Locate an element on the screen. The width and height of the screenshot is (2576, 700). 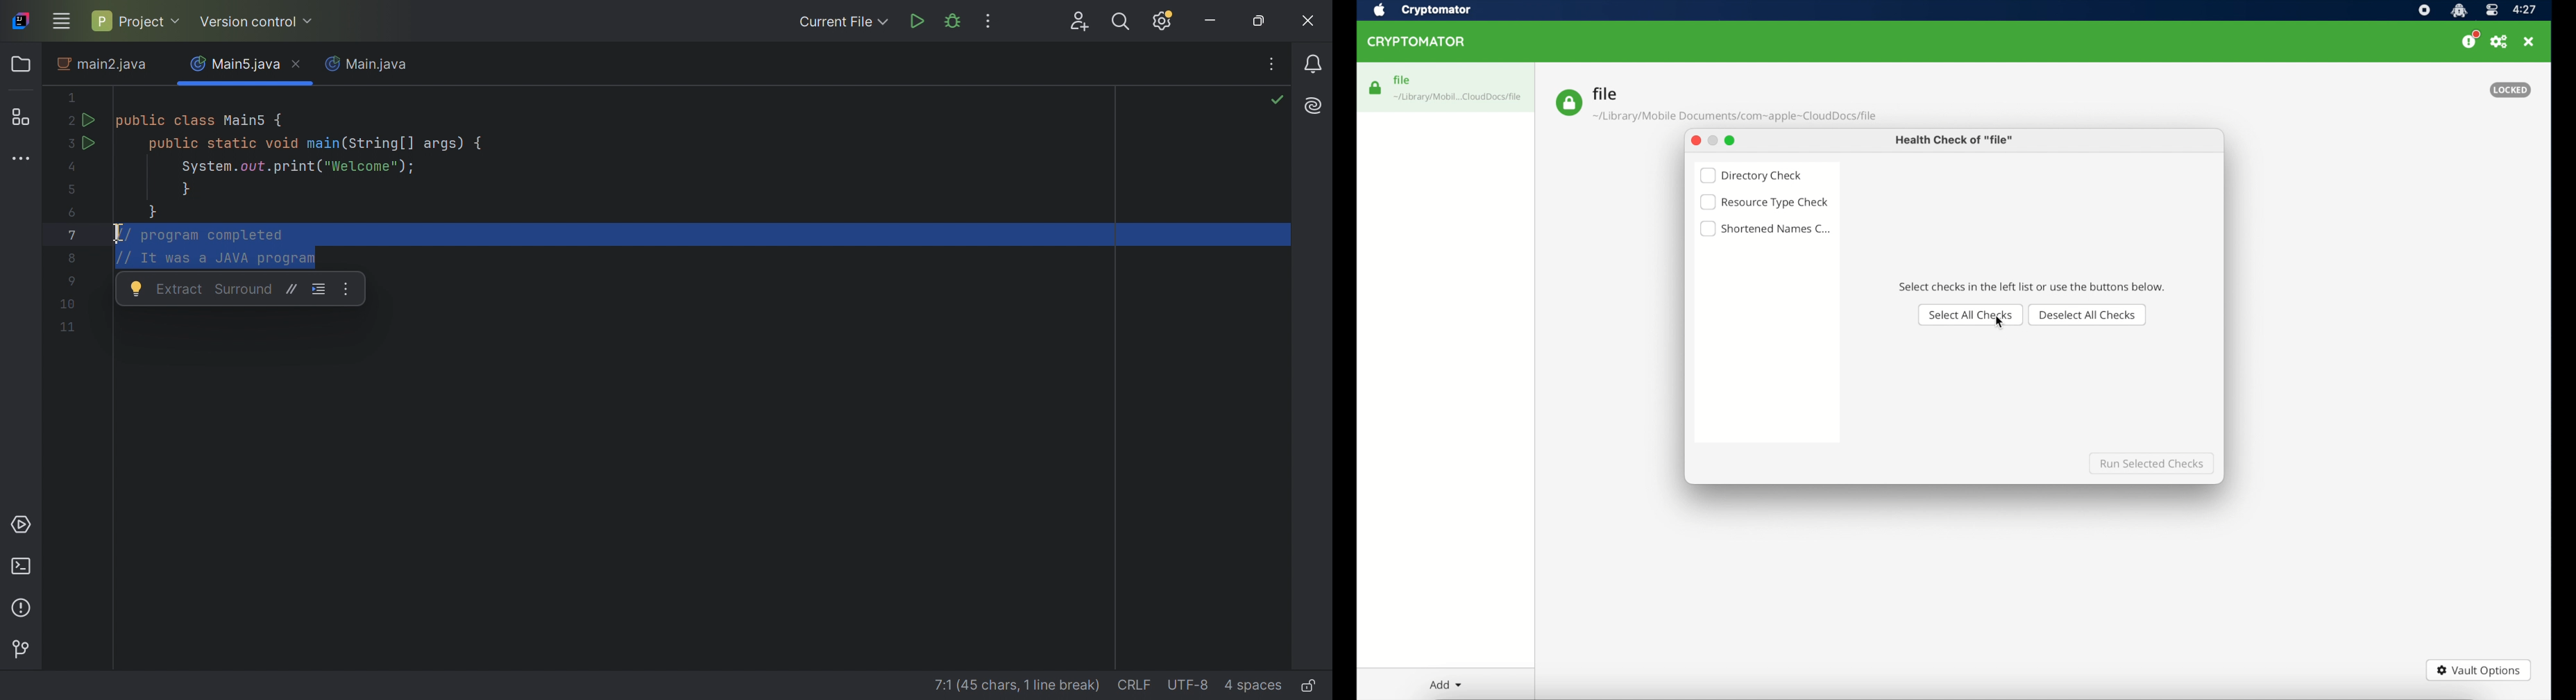
Restore down is located at coordinates (1262, 22).